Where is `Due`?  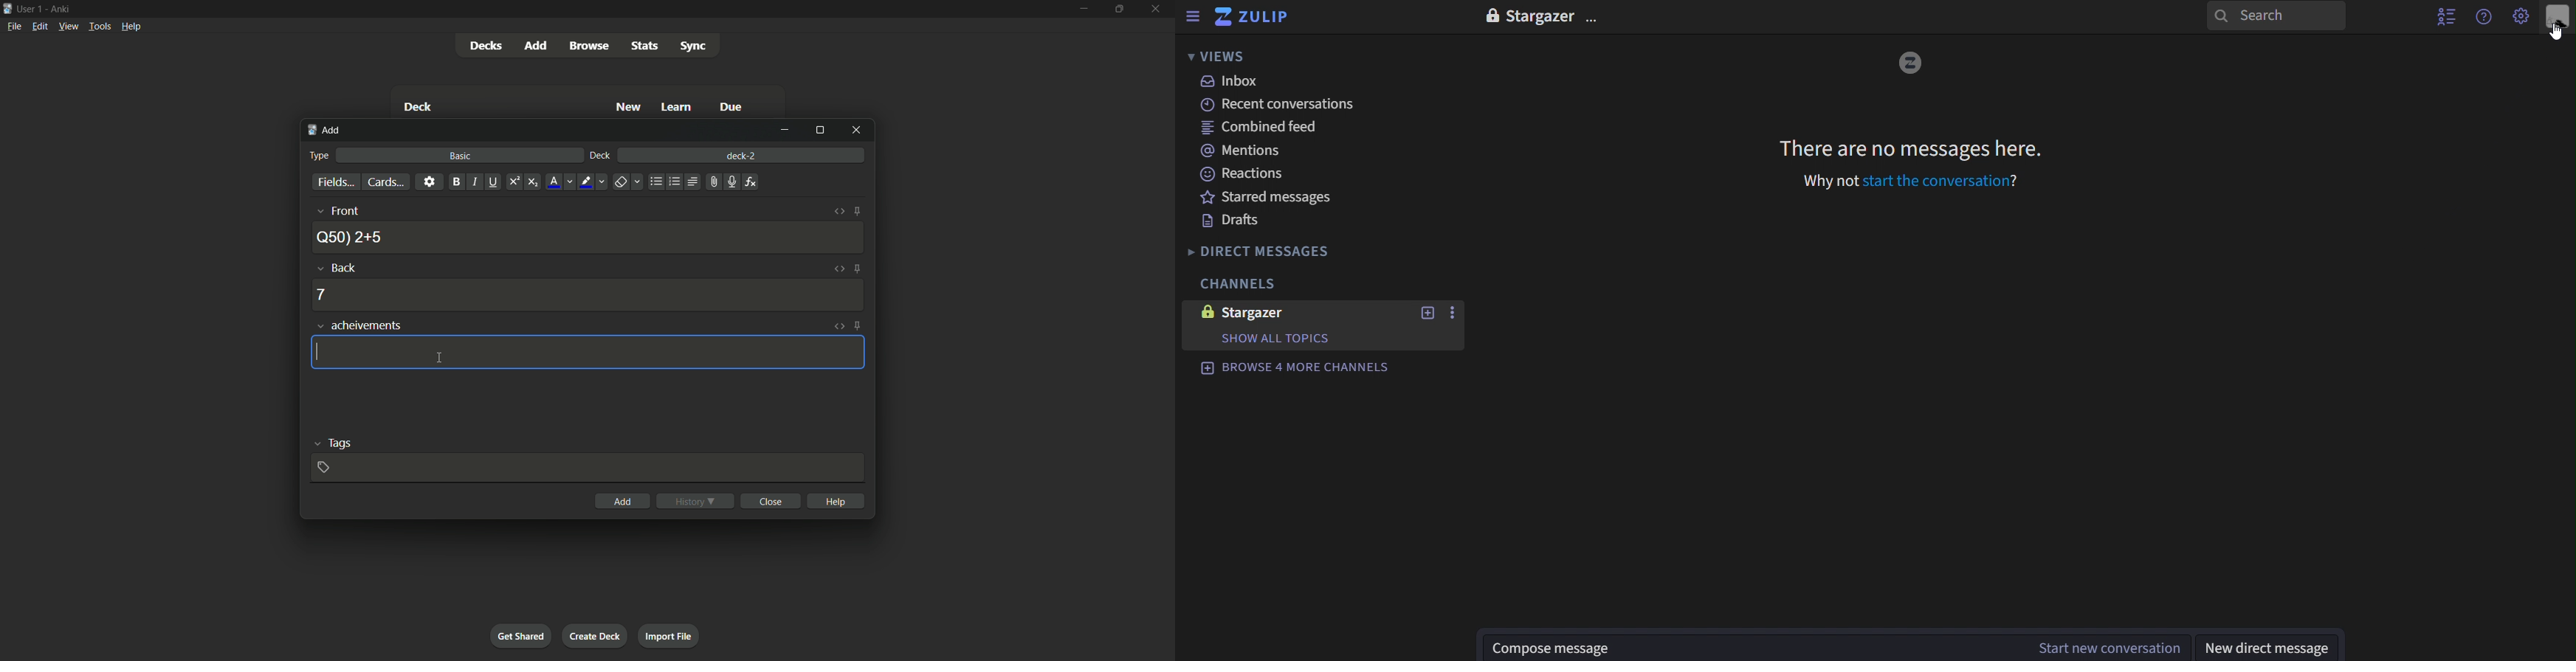
Due is located at coordinates (732, 106).